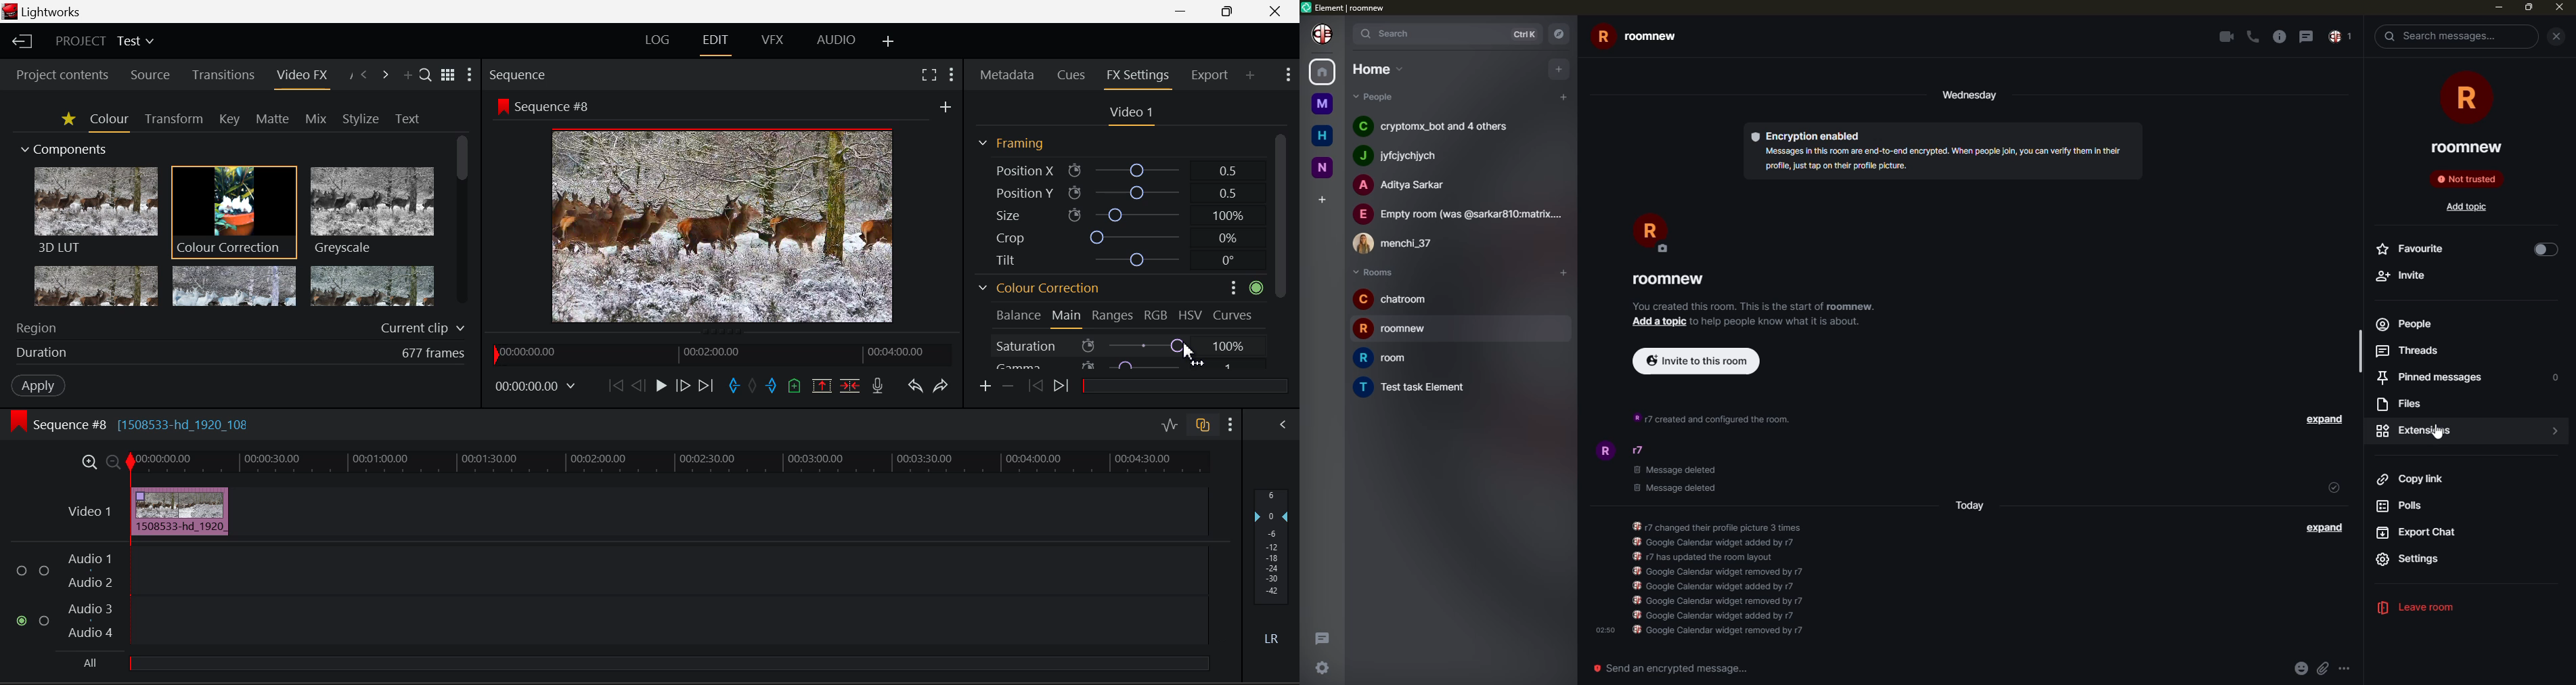 The height and width of the screenshot is (700, 2576). Describe the element at coordinates (1394, 299) in the screenshot. I see `room` at that location.